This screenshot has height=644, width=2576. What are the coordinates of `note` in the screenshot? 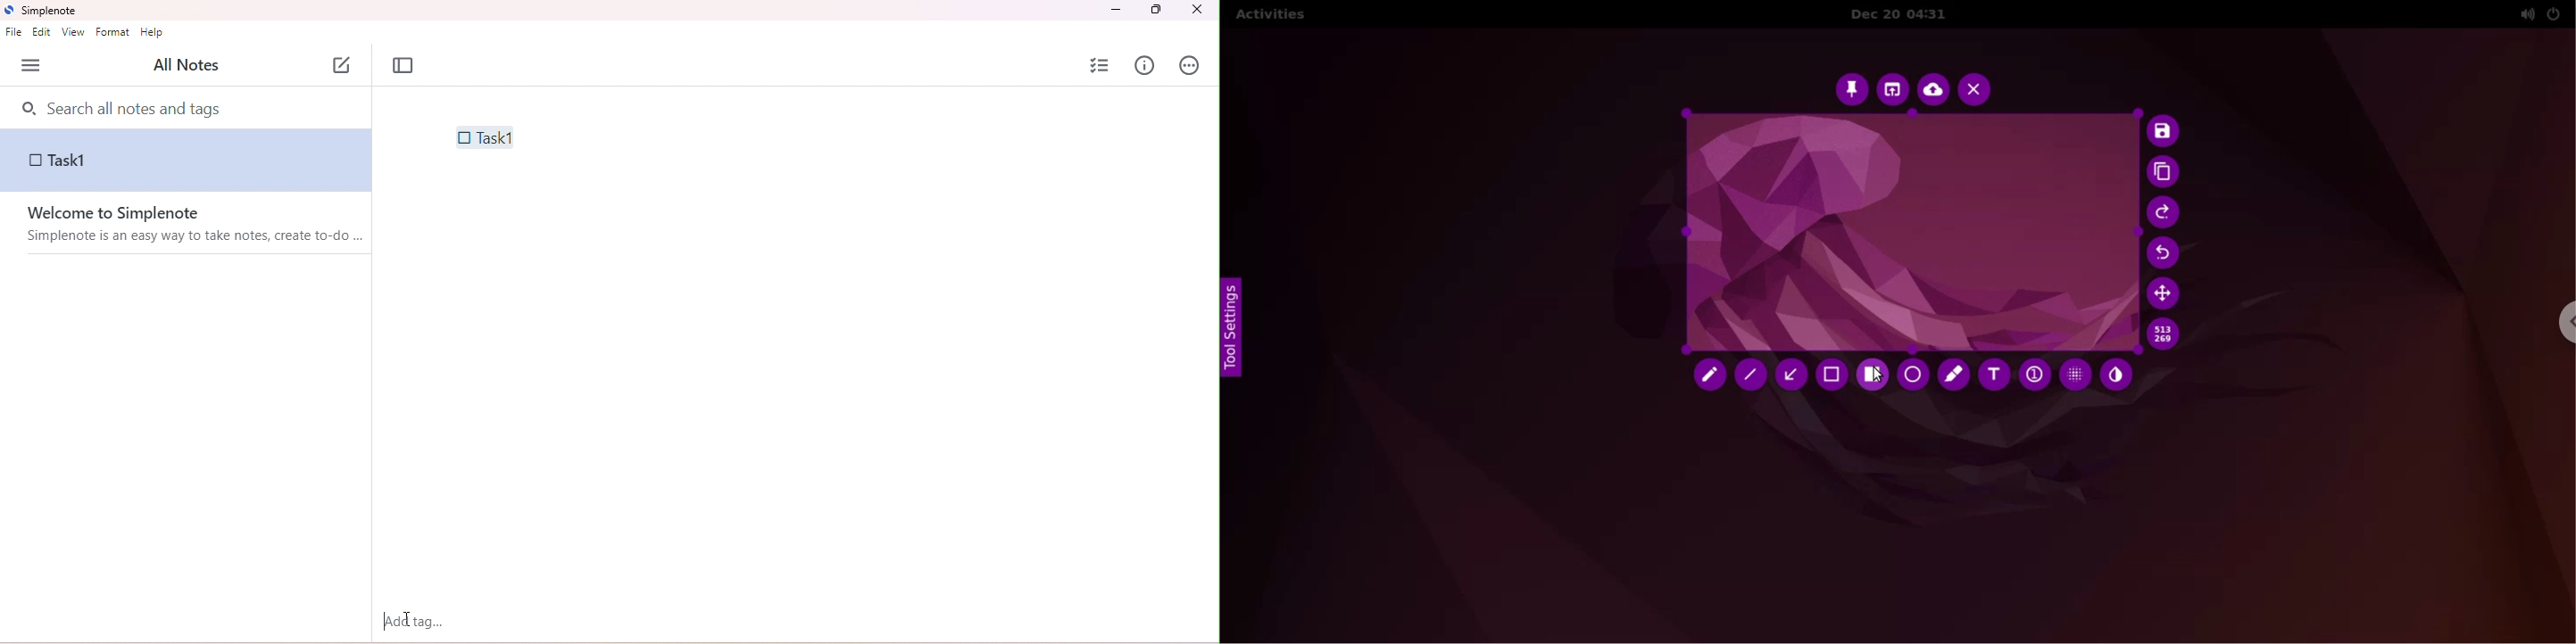 It's located at (187, 163).